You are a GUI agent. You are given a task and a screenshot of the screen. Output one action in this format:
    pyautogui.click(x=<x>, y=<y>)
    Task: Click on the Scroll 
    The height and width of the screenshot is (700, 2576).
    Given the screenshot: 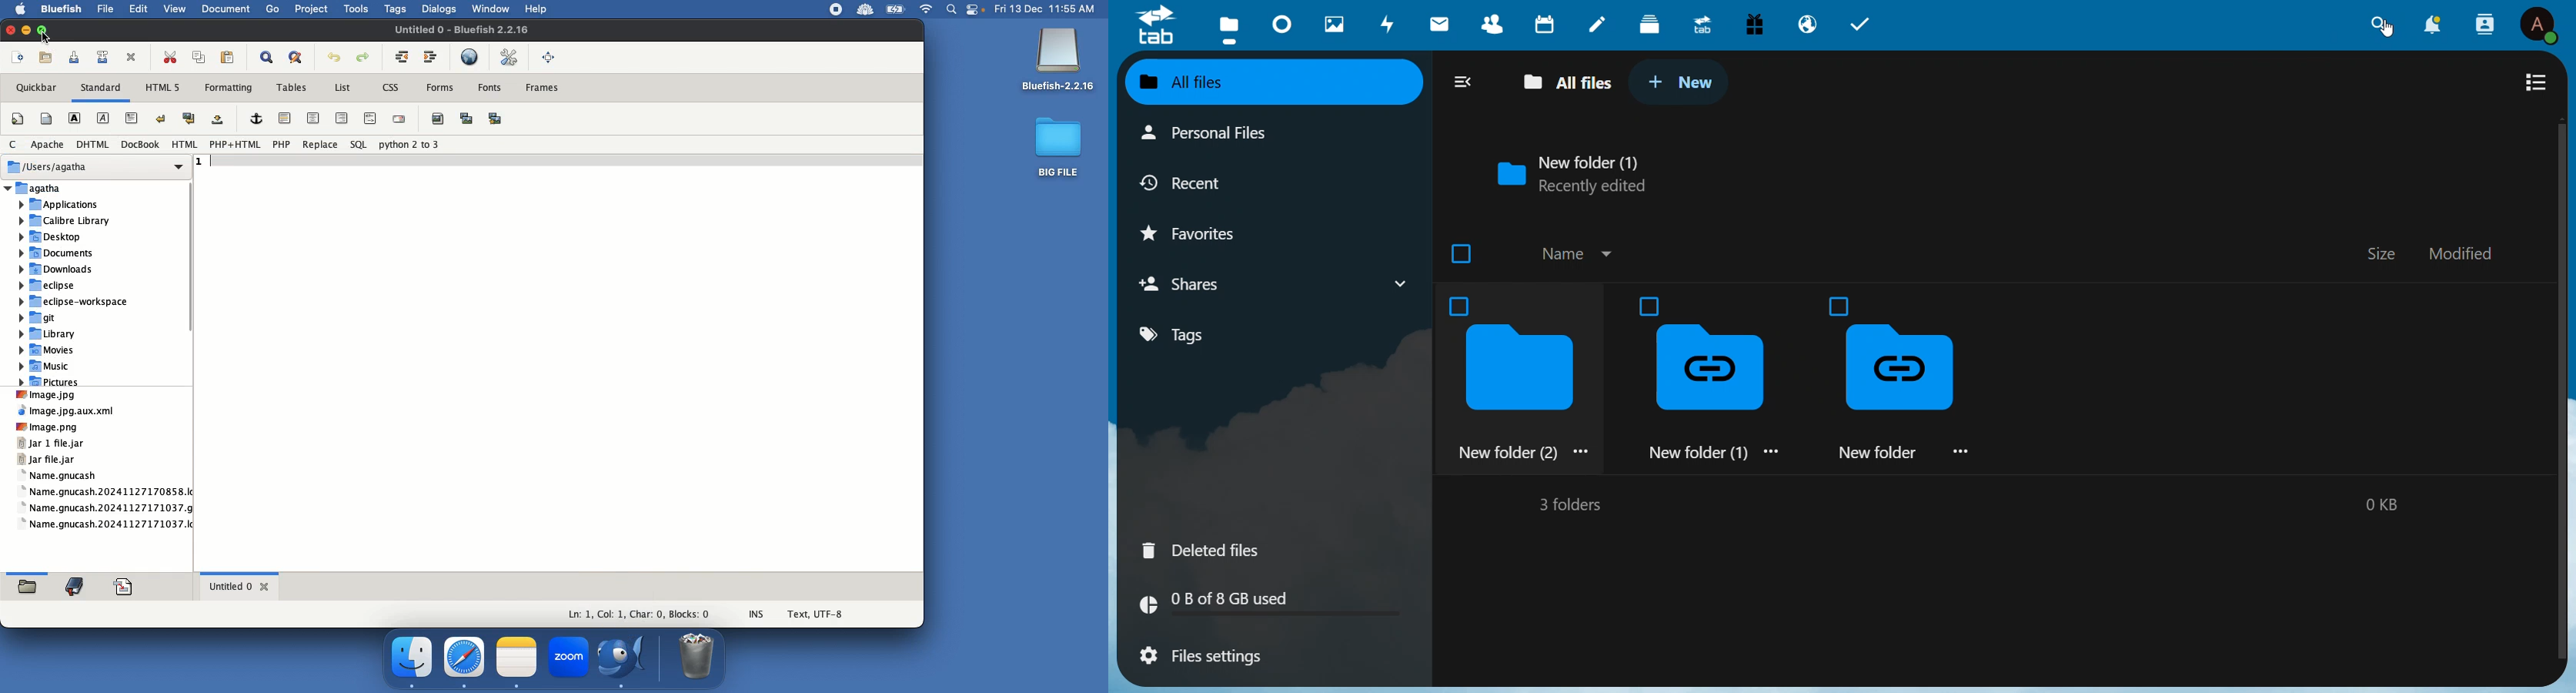 What is the action you would take?
    pyautogui.click(x=200, y=249)
    